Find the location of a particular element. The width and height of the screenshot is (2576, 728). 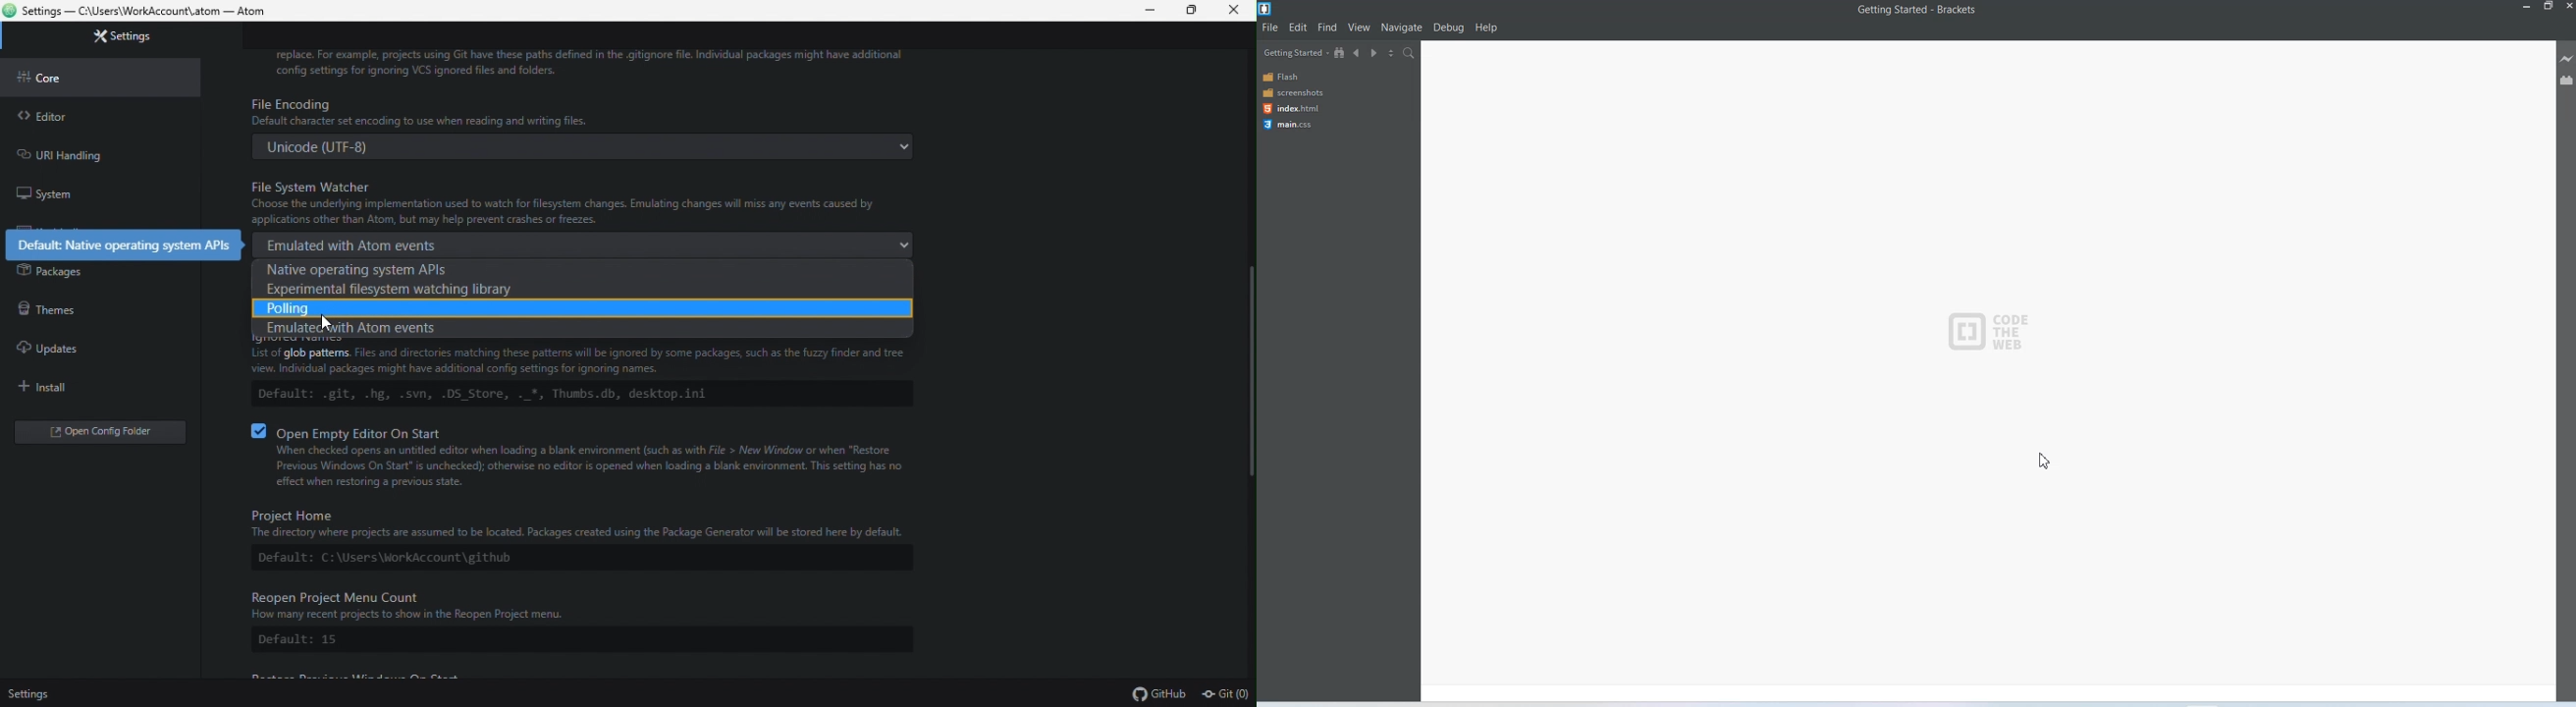

Default: C:\Users\WorkAccount\github is located at coordinates (421, 559).